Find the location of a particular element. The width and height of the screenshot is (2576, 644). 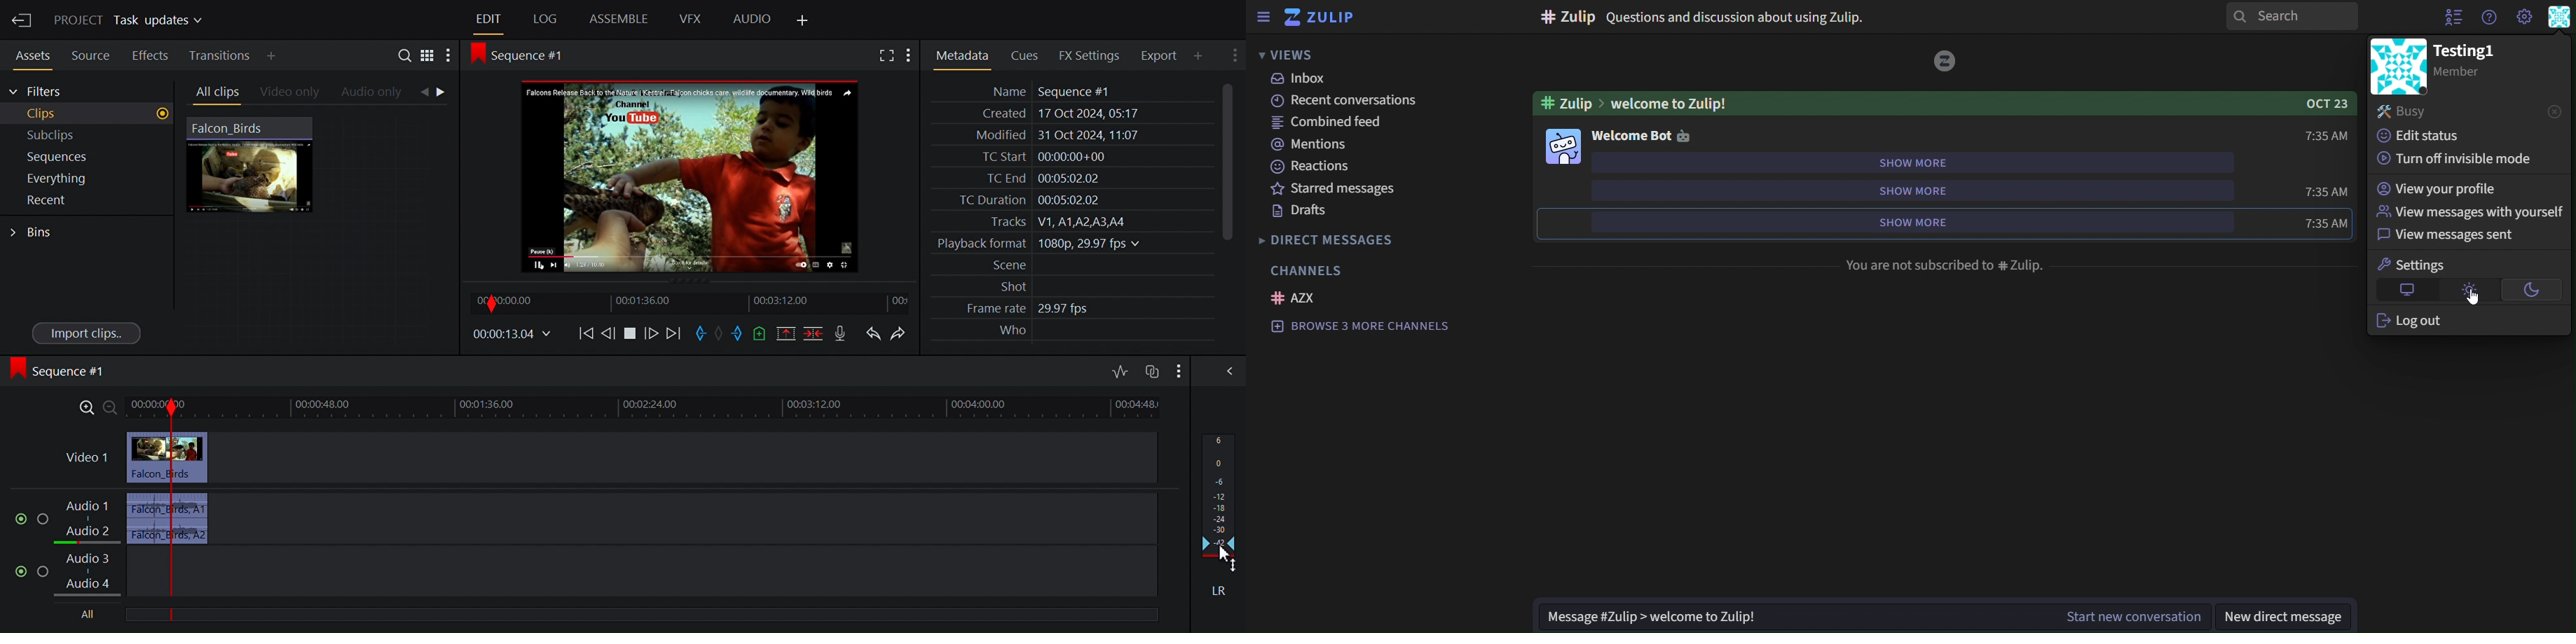

log out is located at coordinates (2411, 321).